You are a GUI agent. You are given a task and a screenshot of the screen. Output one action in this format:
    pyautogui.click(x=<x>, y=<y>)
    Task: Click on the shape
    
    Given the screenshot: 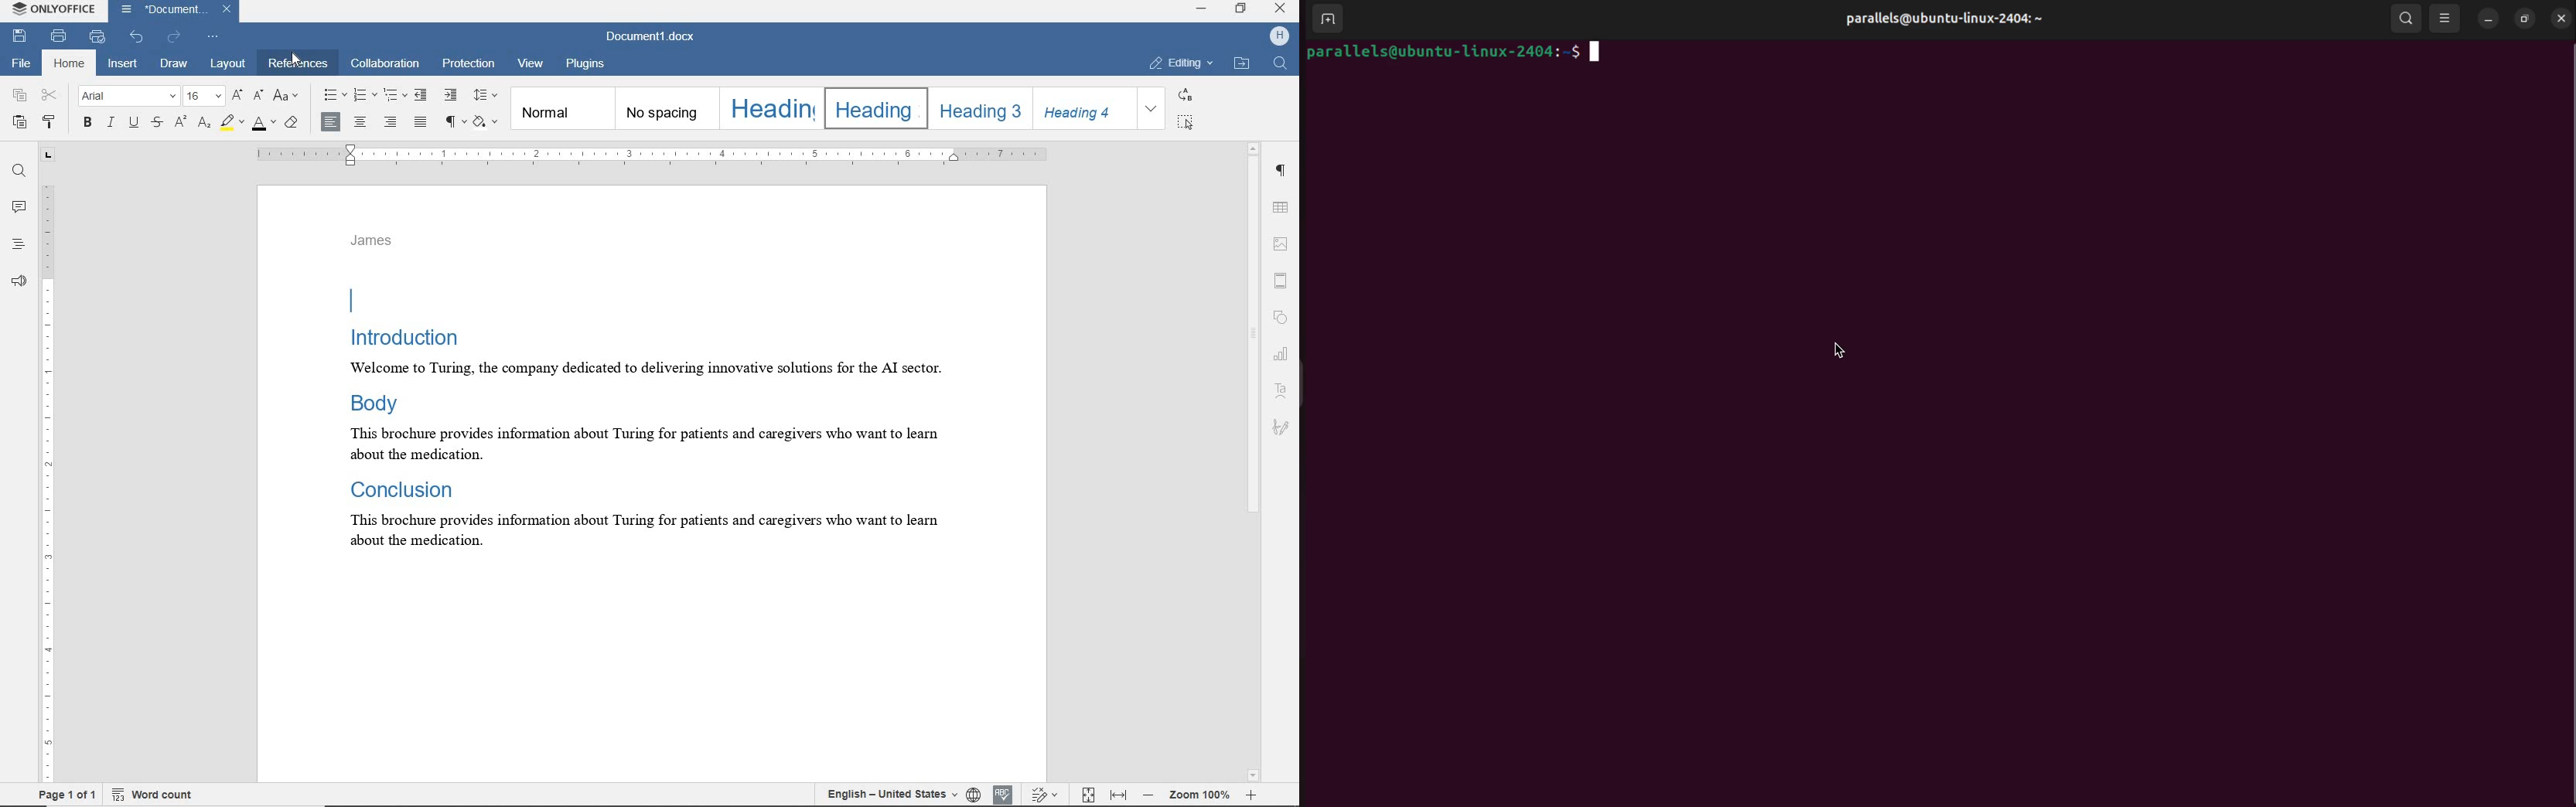 What is the action you would take?
    pyautogui.click(x=1281, y=317)
    